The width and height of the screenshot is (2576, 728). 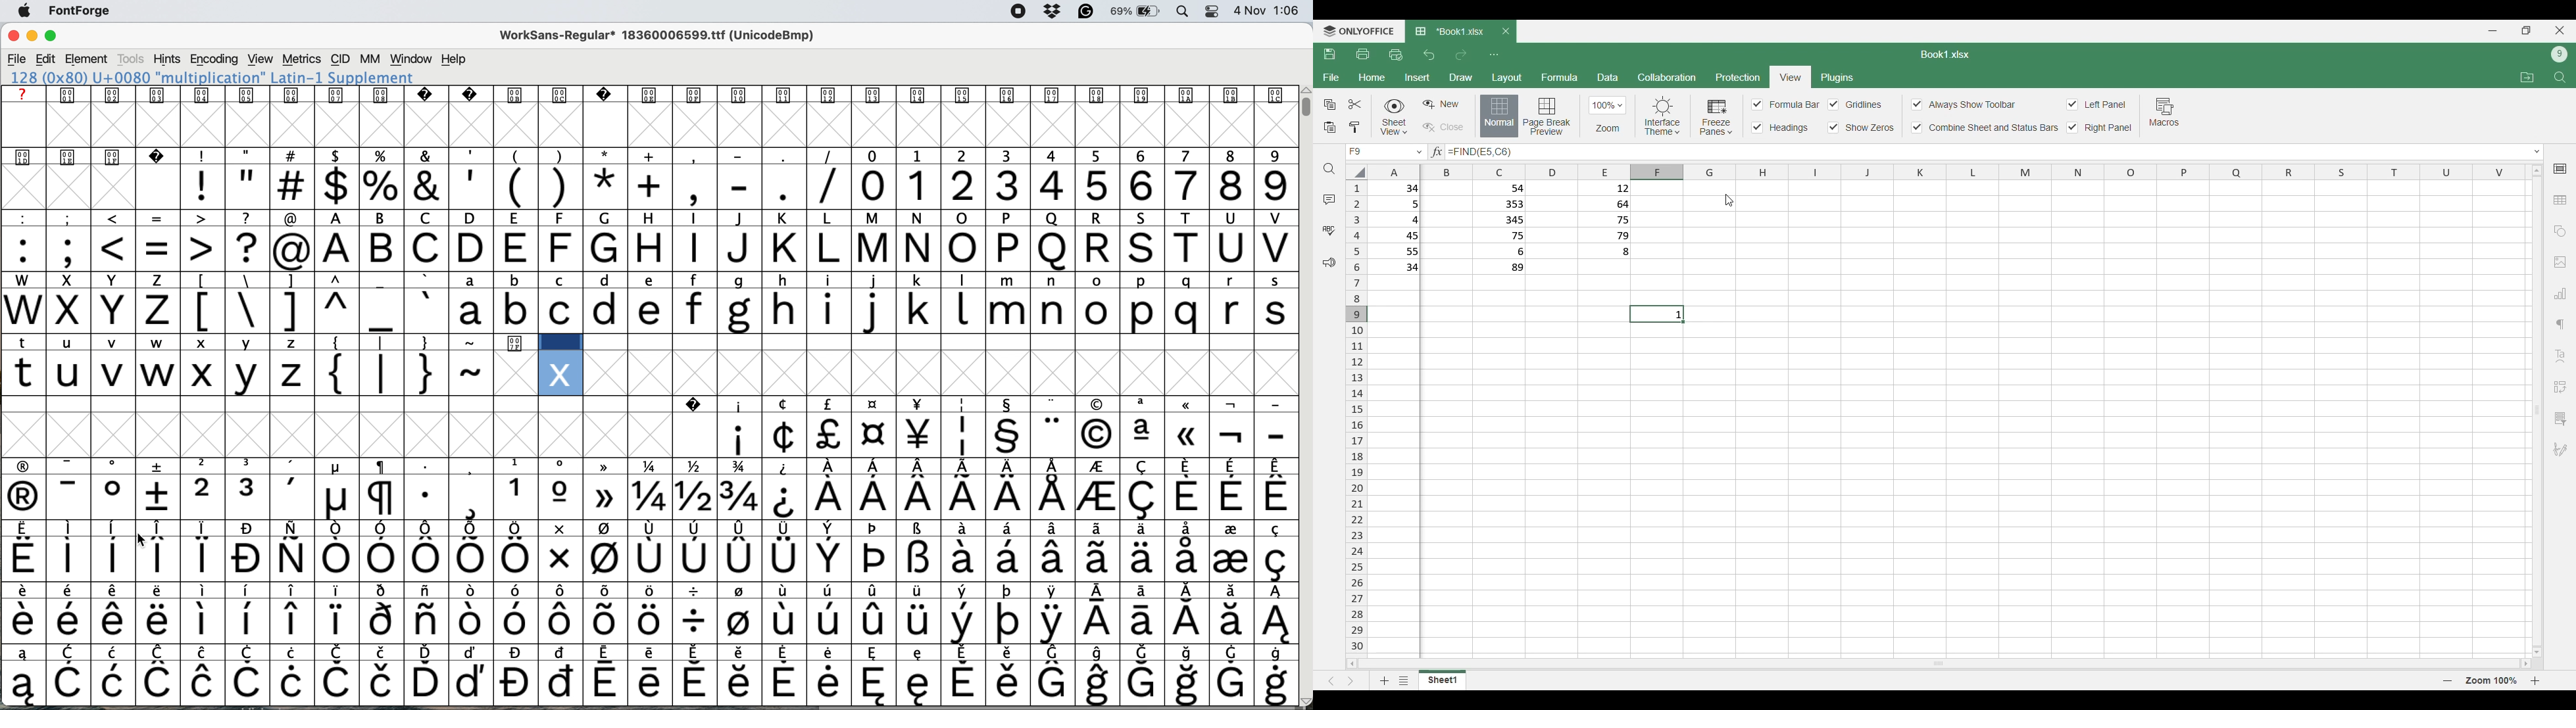 What do you see at coordinates (2560, 30) in the screenshot?
I see `Close interface` at bounding box center [2560, 30].